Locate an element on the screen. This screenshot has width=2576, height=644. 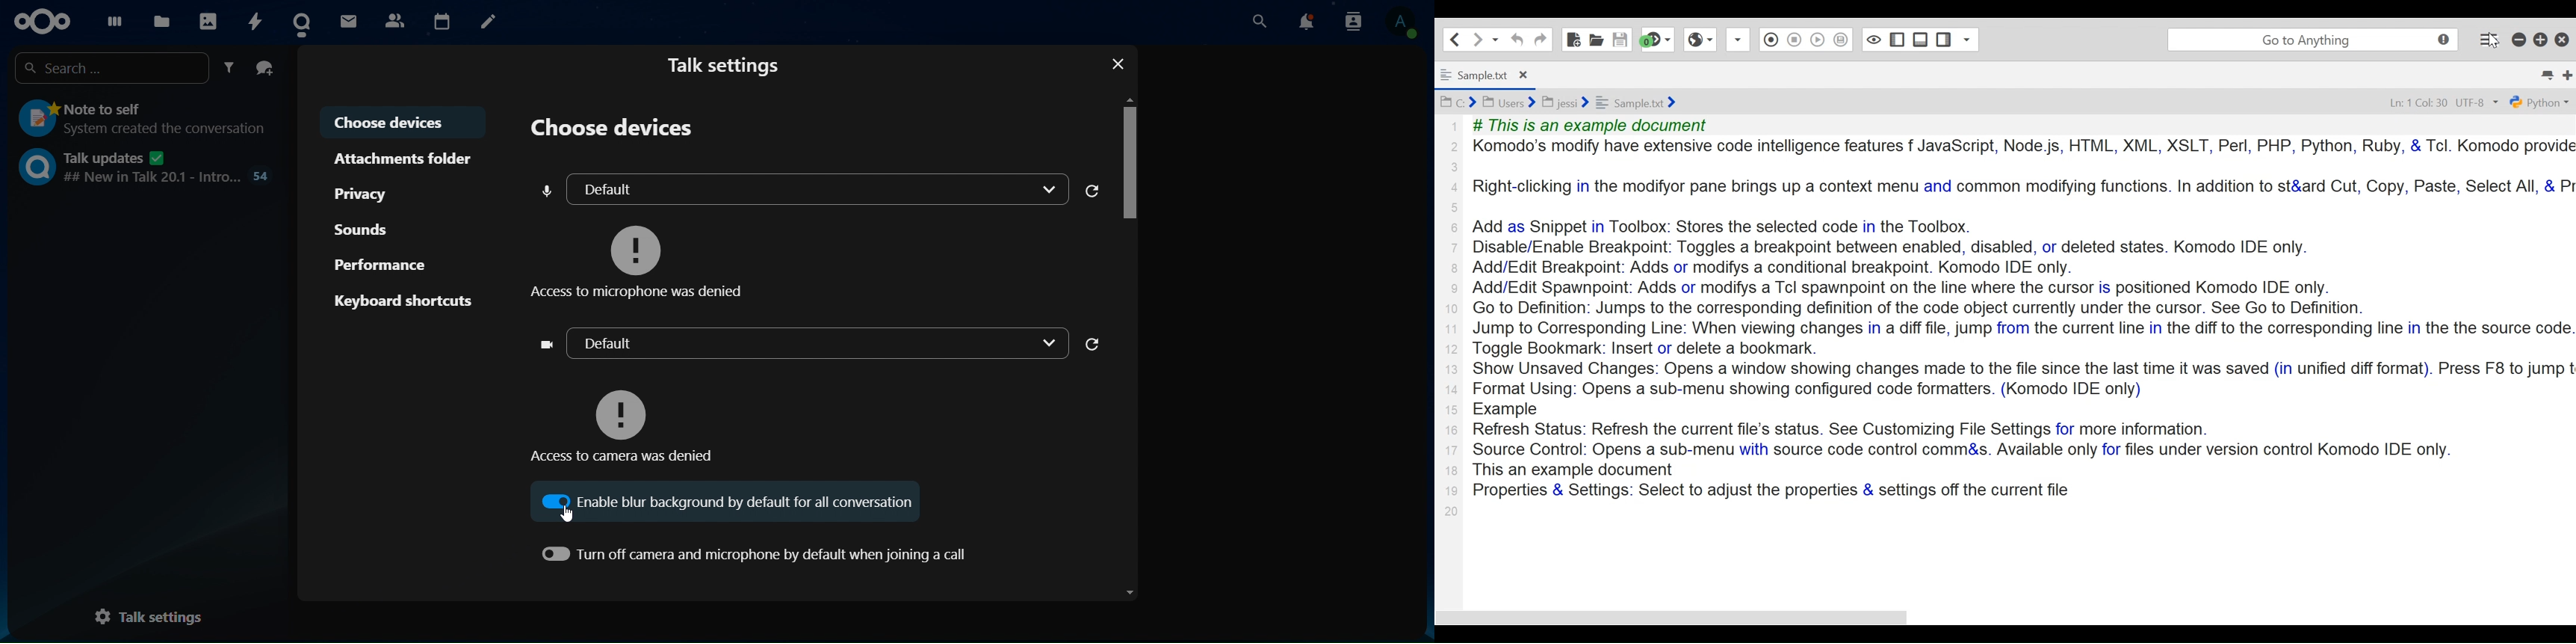
notes is located at coordinates (495, 23).